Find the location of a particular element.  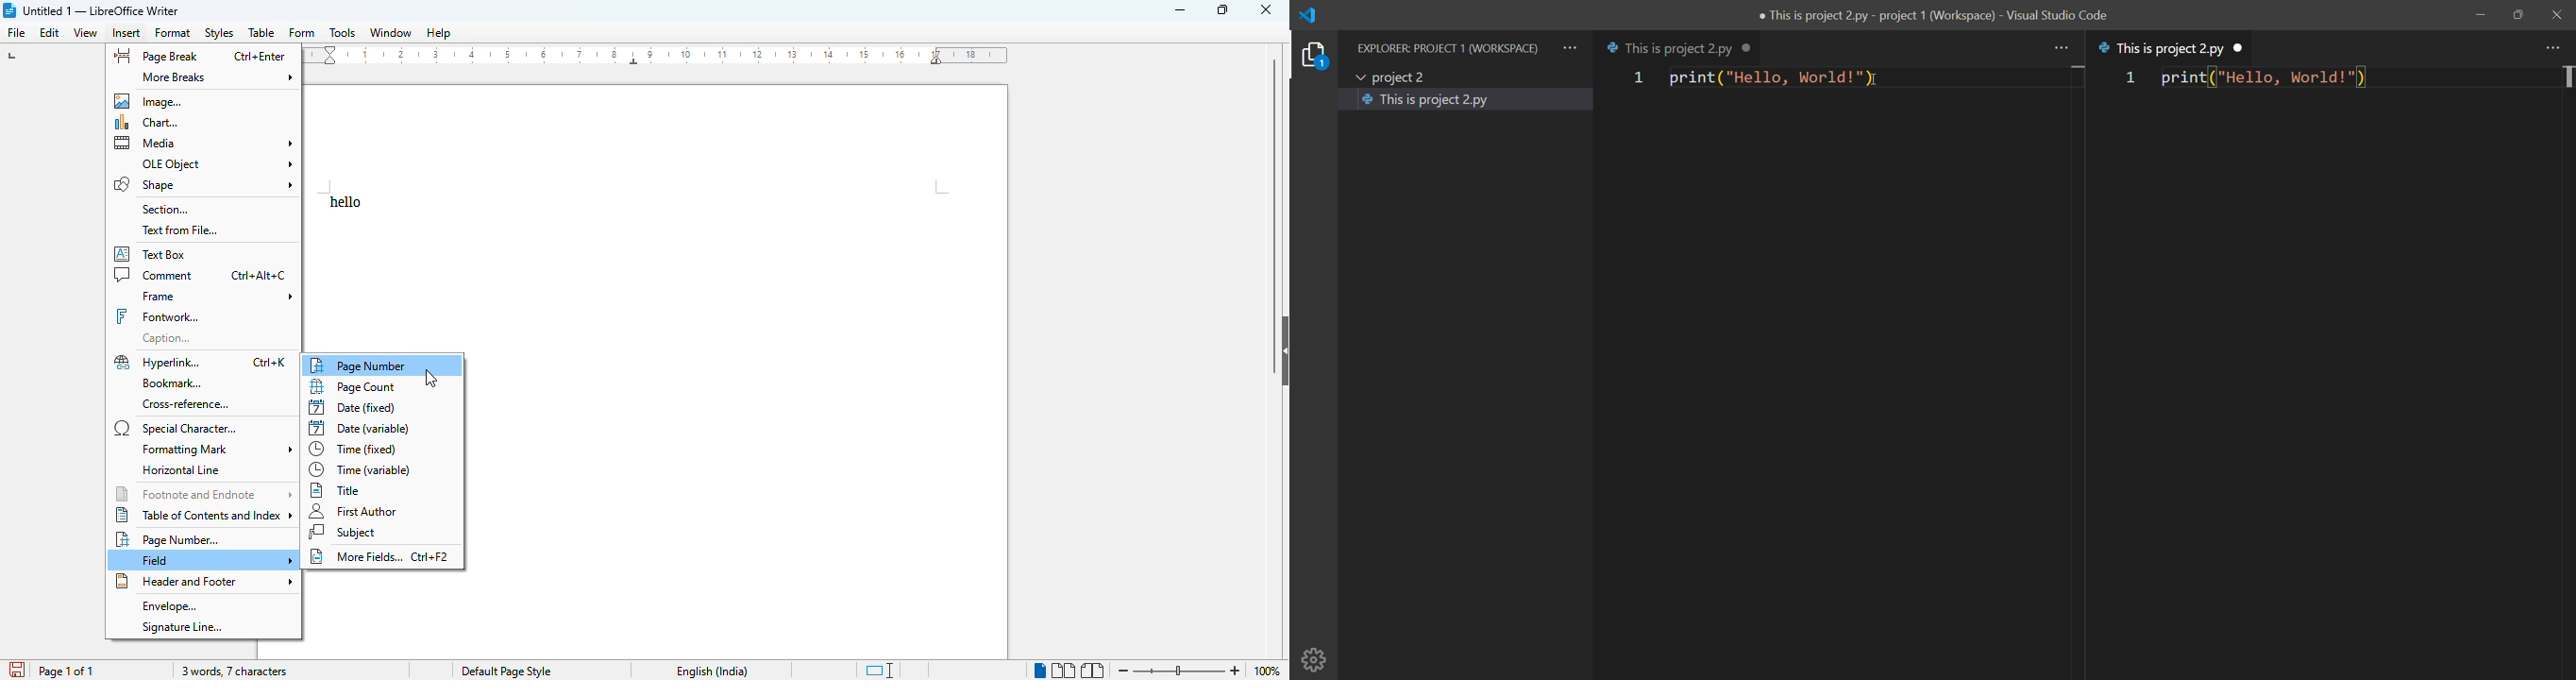

This is project 2.py is located at coordinates (2162, 50).